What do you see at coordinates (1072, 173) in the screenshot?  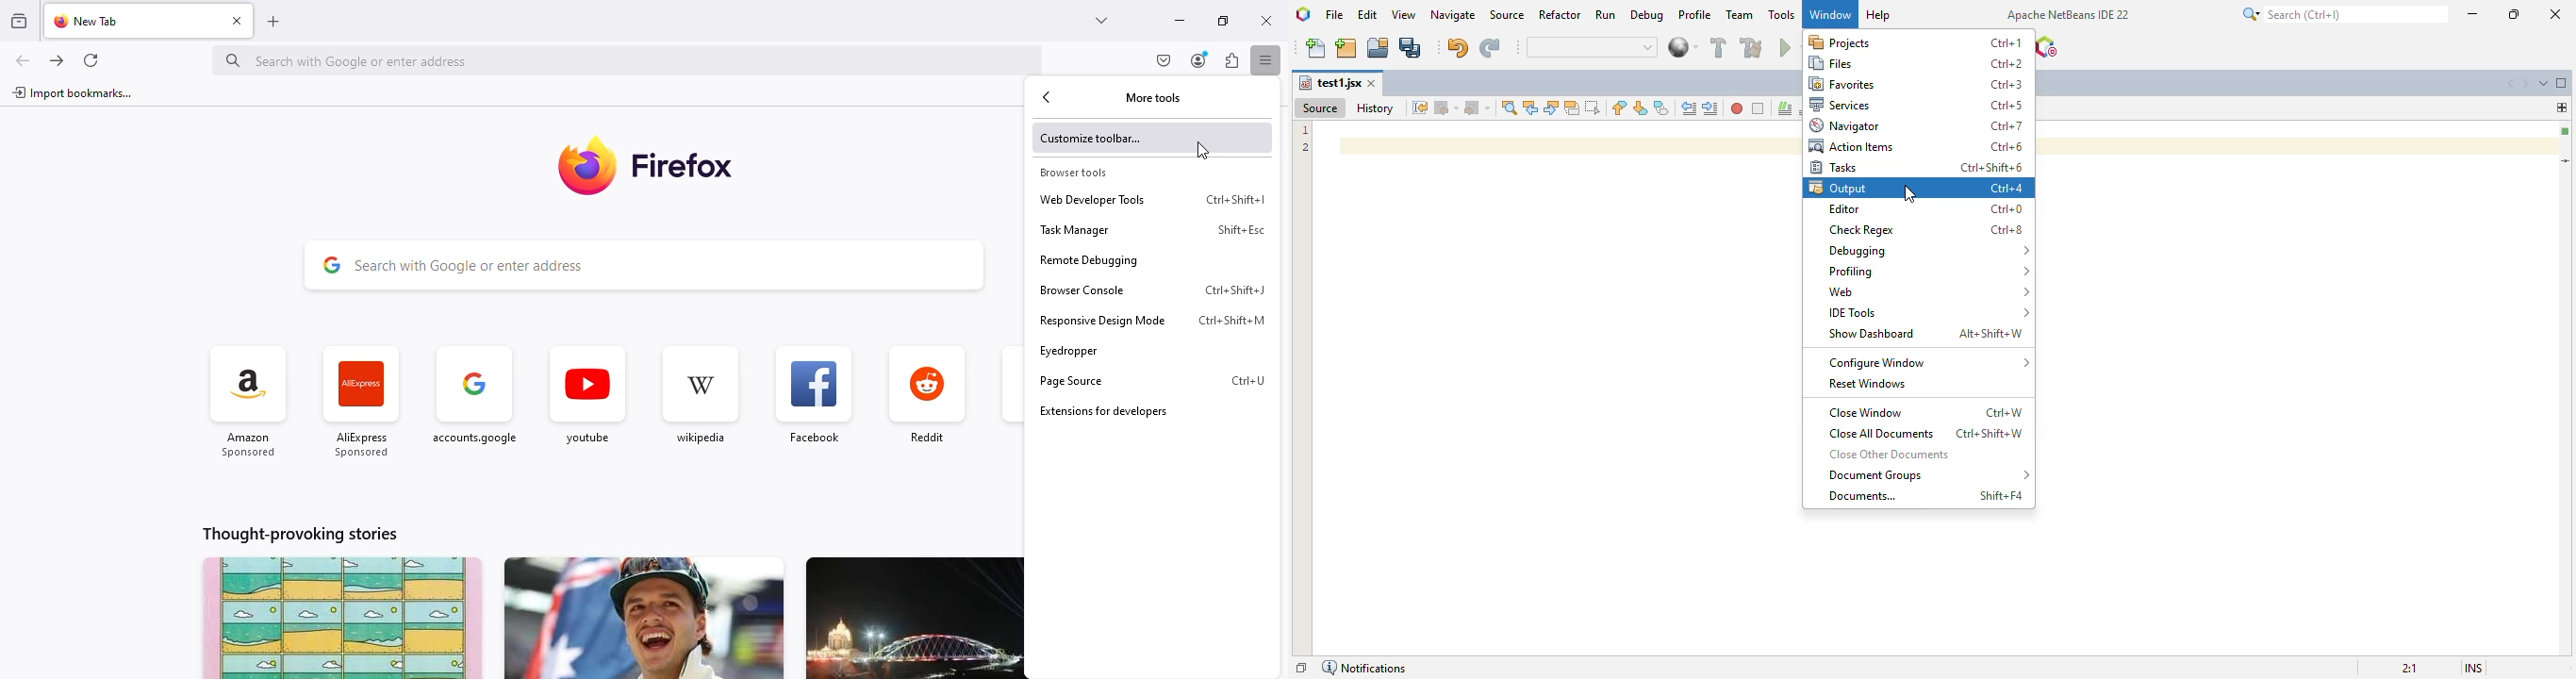 I see `browser tools` at bounding box center [1072, 173].